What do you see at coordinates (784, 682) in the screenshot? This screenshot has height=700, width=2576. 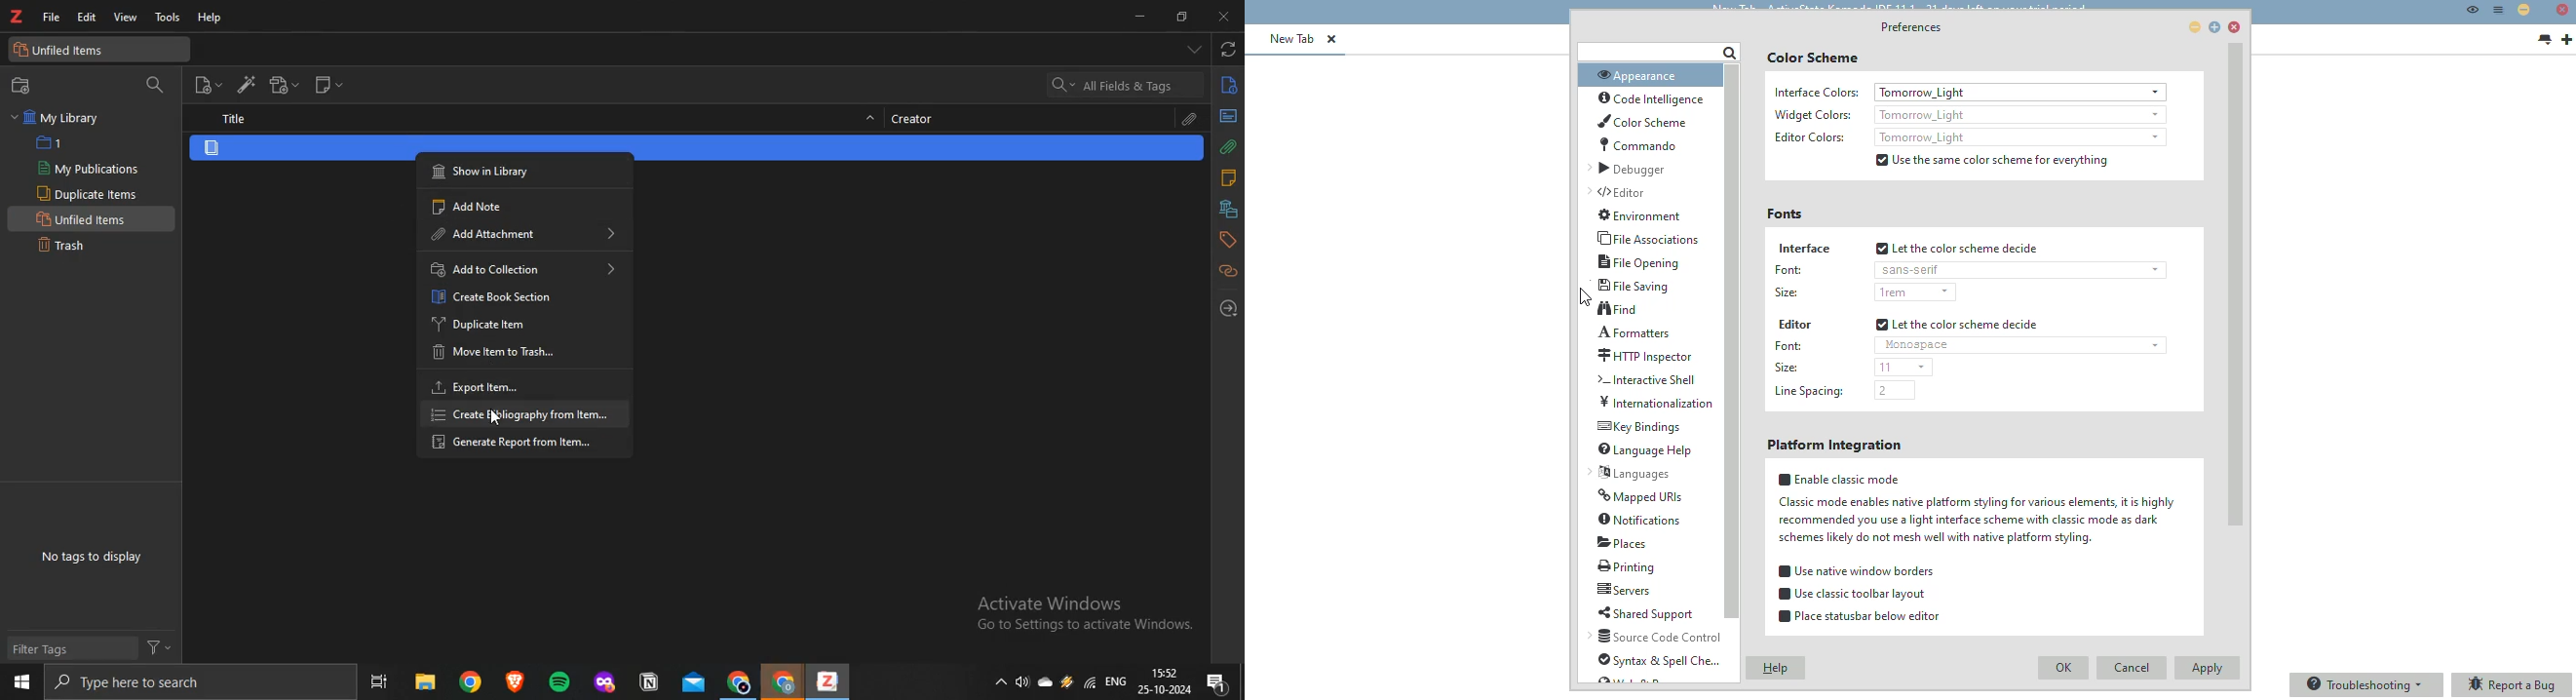 I see `chrome` at bounding box center [784, 682].